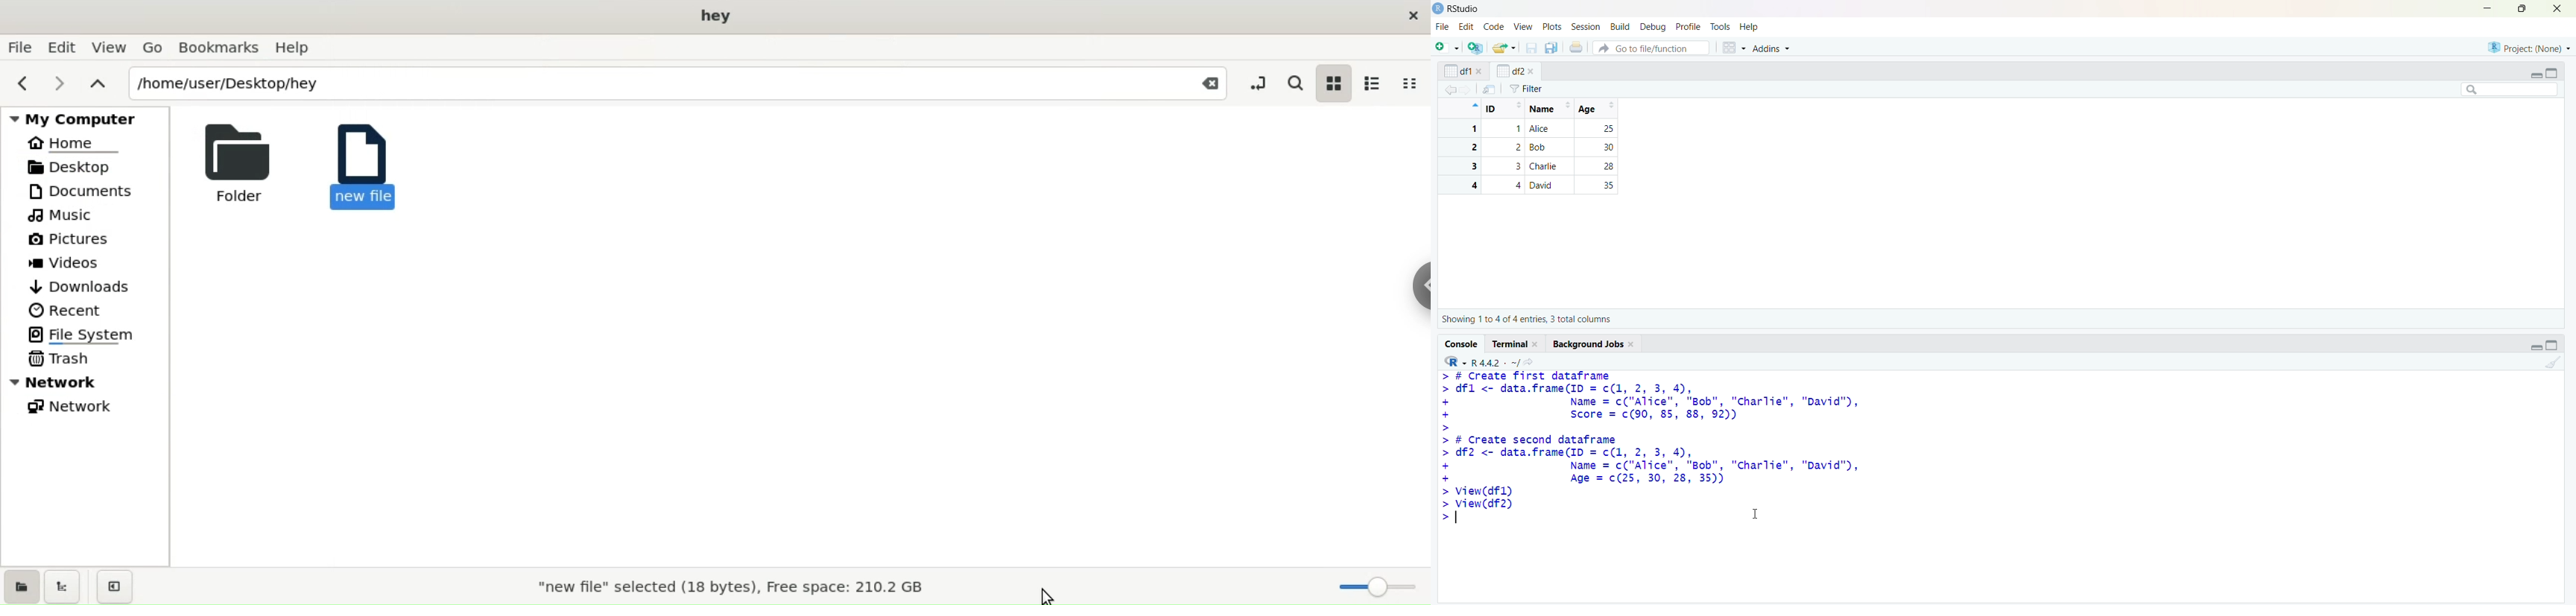  What do you see at coordinates (1533, 185) in the screenshot?
I see `4 4 David 35` at bounding box center [1533, 185].